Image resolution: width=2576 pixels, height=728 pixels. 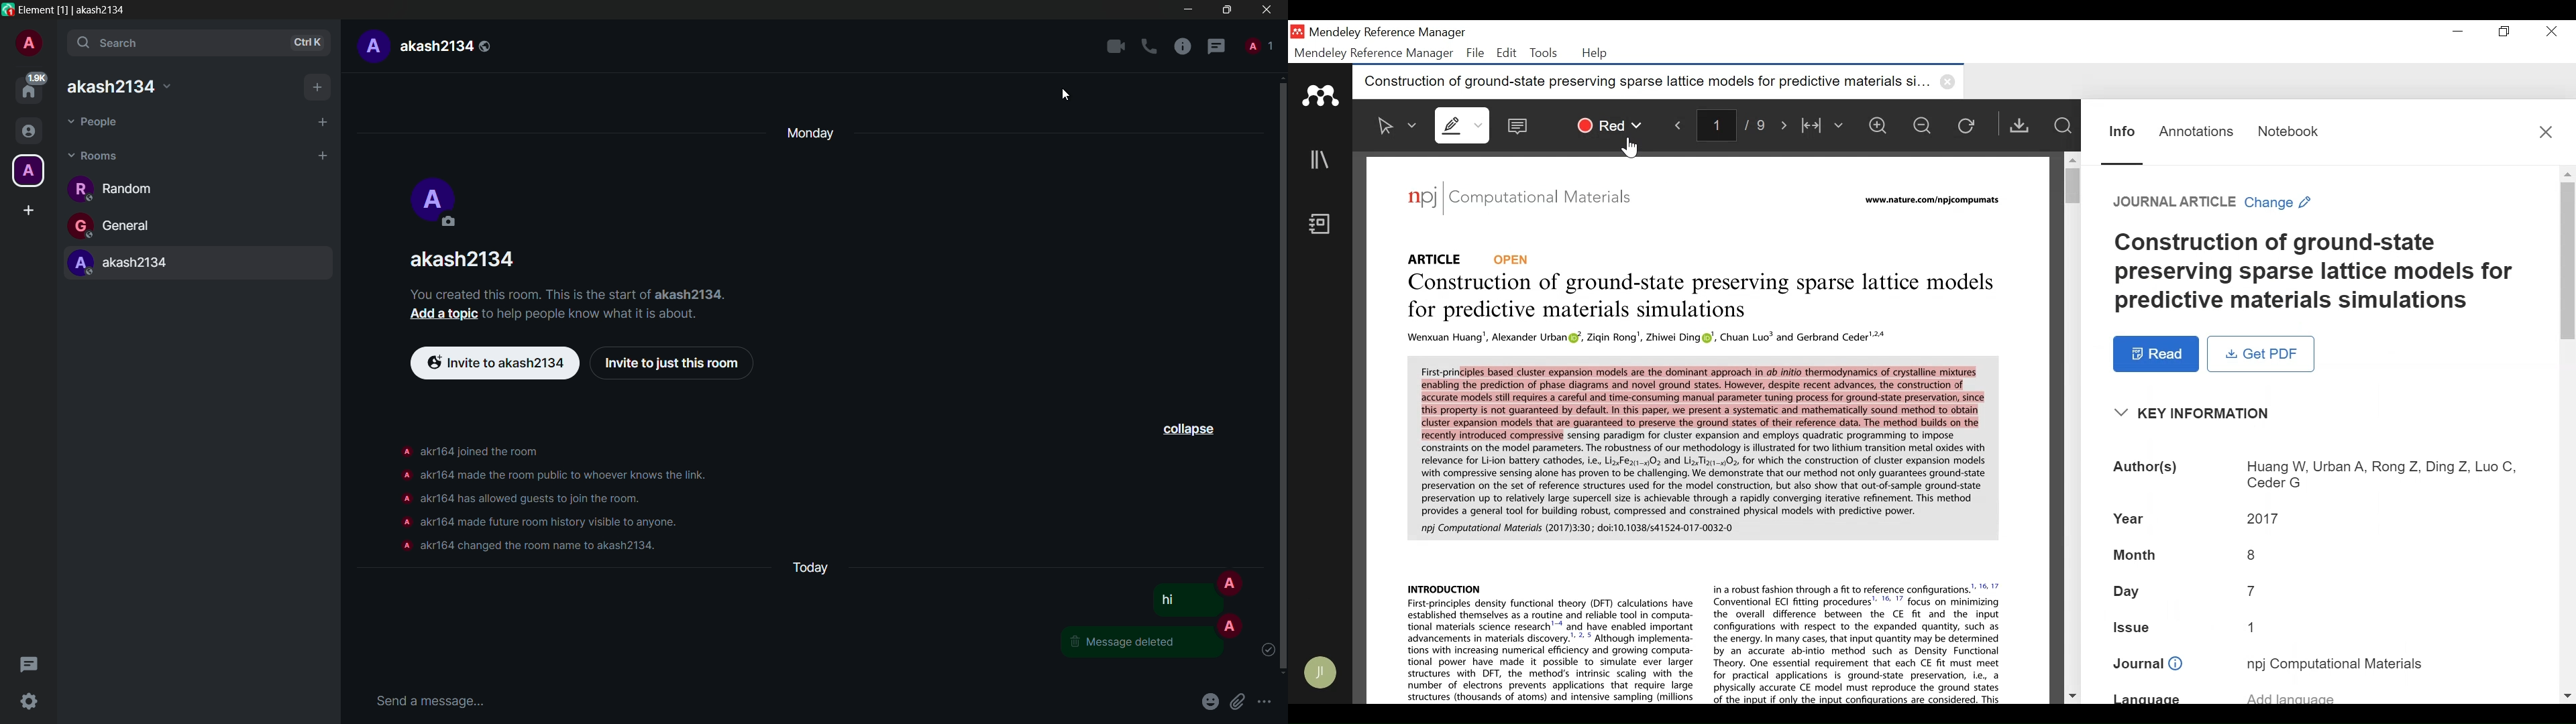 What do you see at coordinates (372, 46) in the screenshot?
I see `profile` at bounding box center [372, 46].